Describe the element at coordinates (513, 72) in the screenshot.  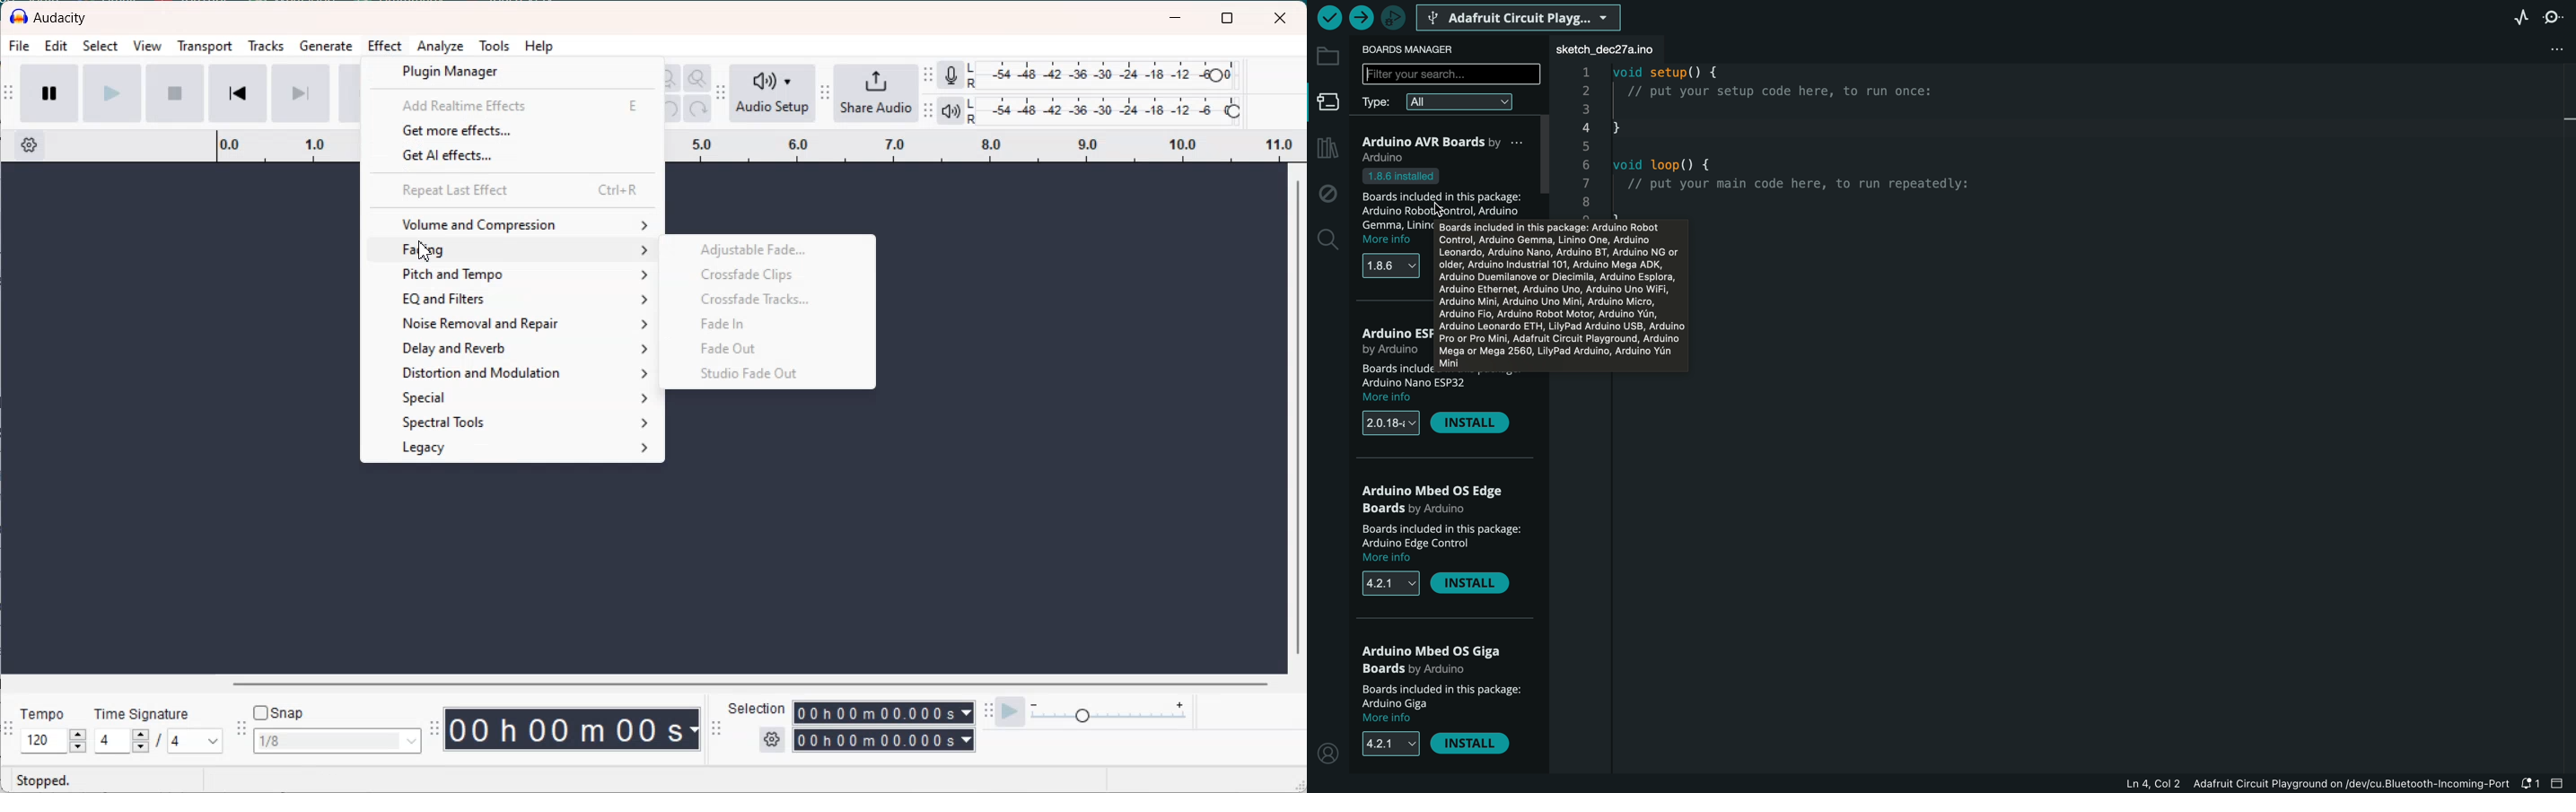
I see `Plugin Manager` at that location.